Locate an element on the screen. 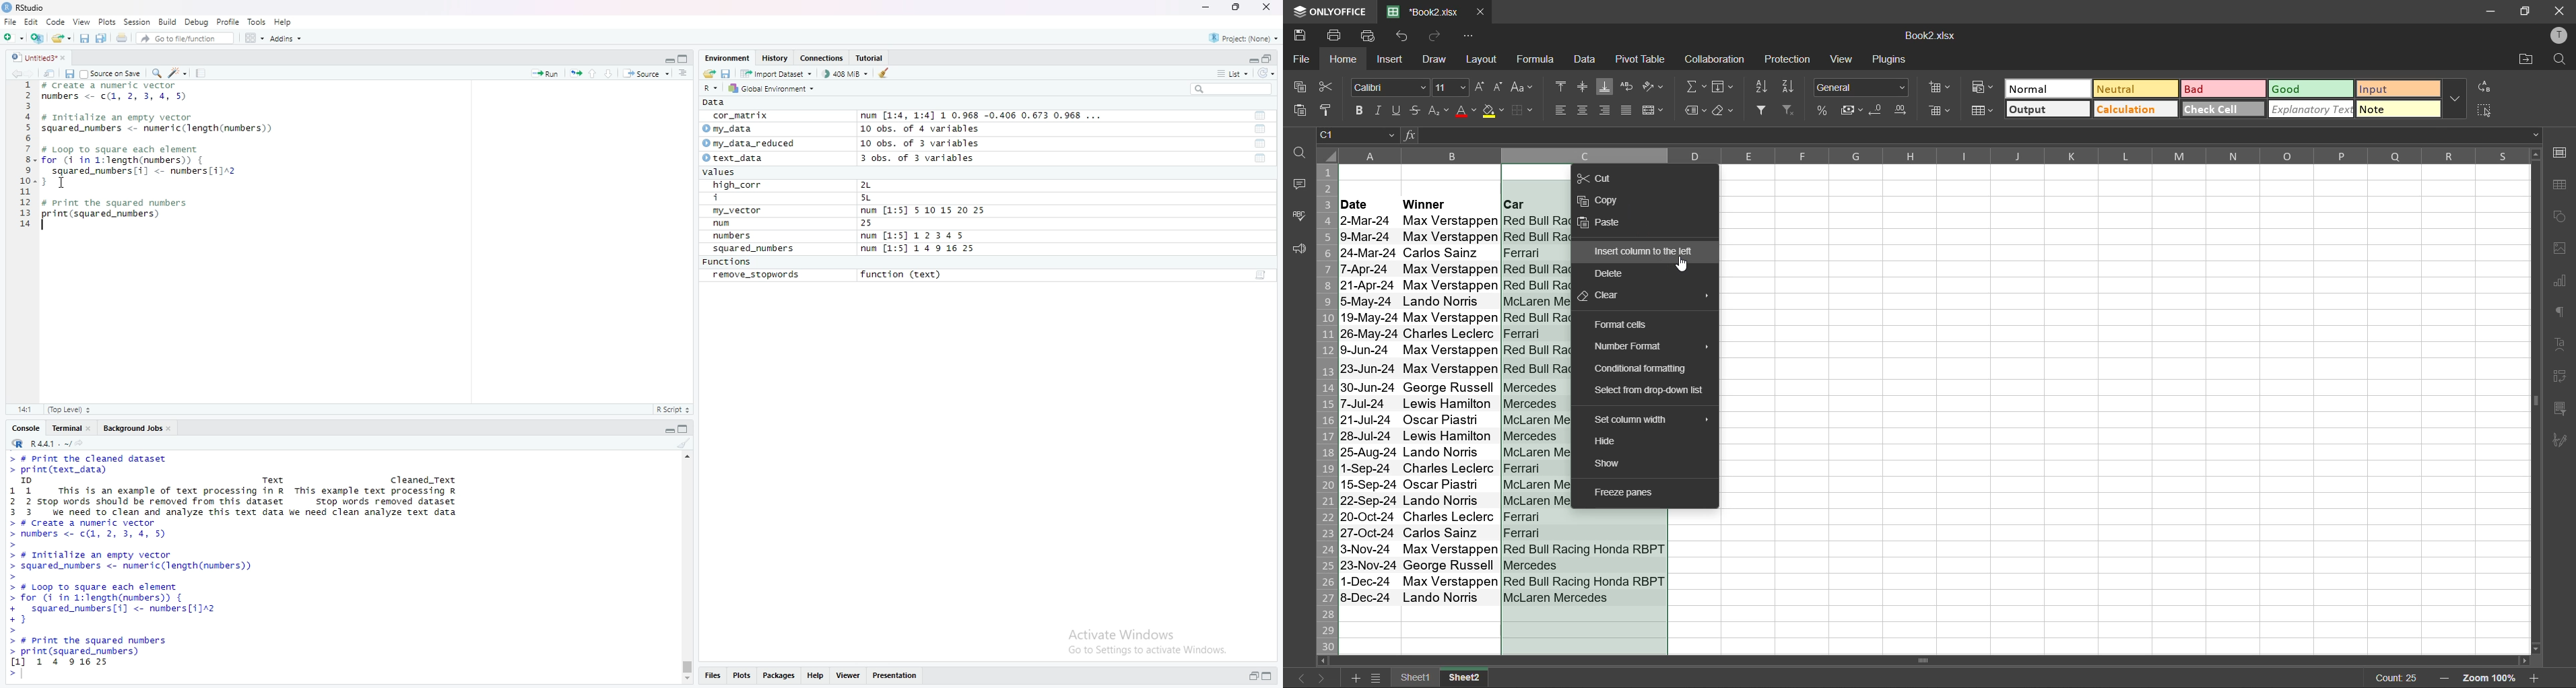 Image resolution: width=2576 pixels, height=700 pixels. code tools is located at coordinates (178, 72).